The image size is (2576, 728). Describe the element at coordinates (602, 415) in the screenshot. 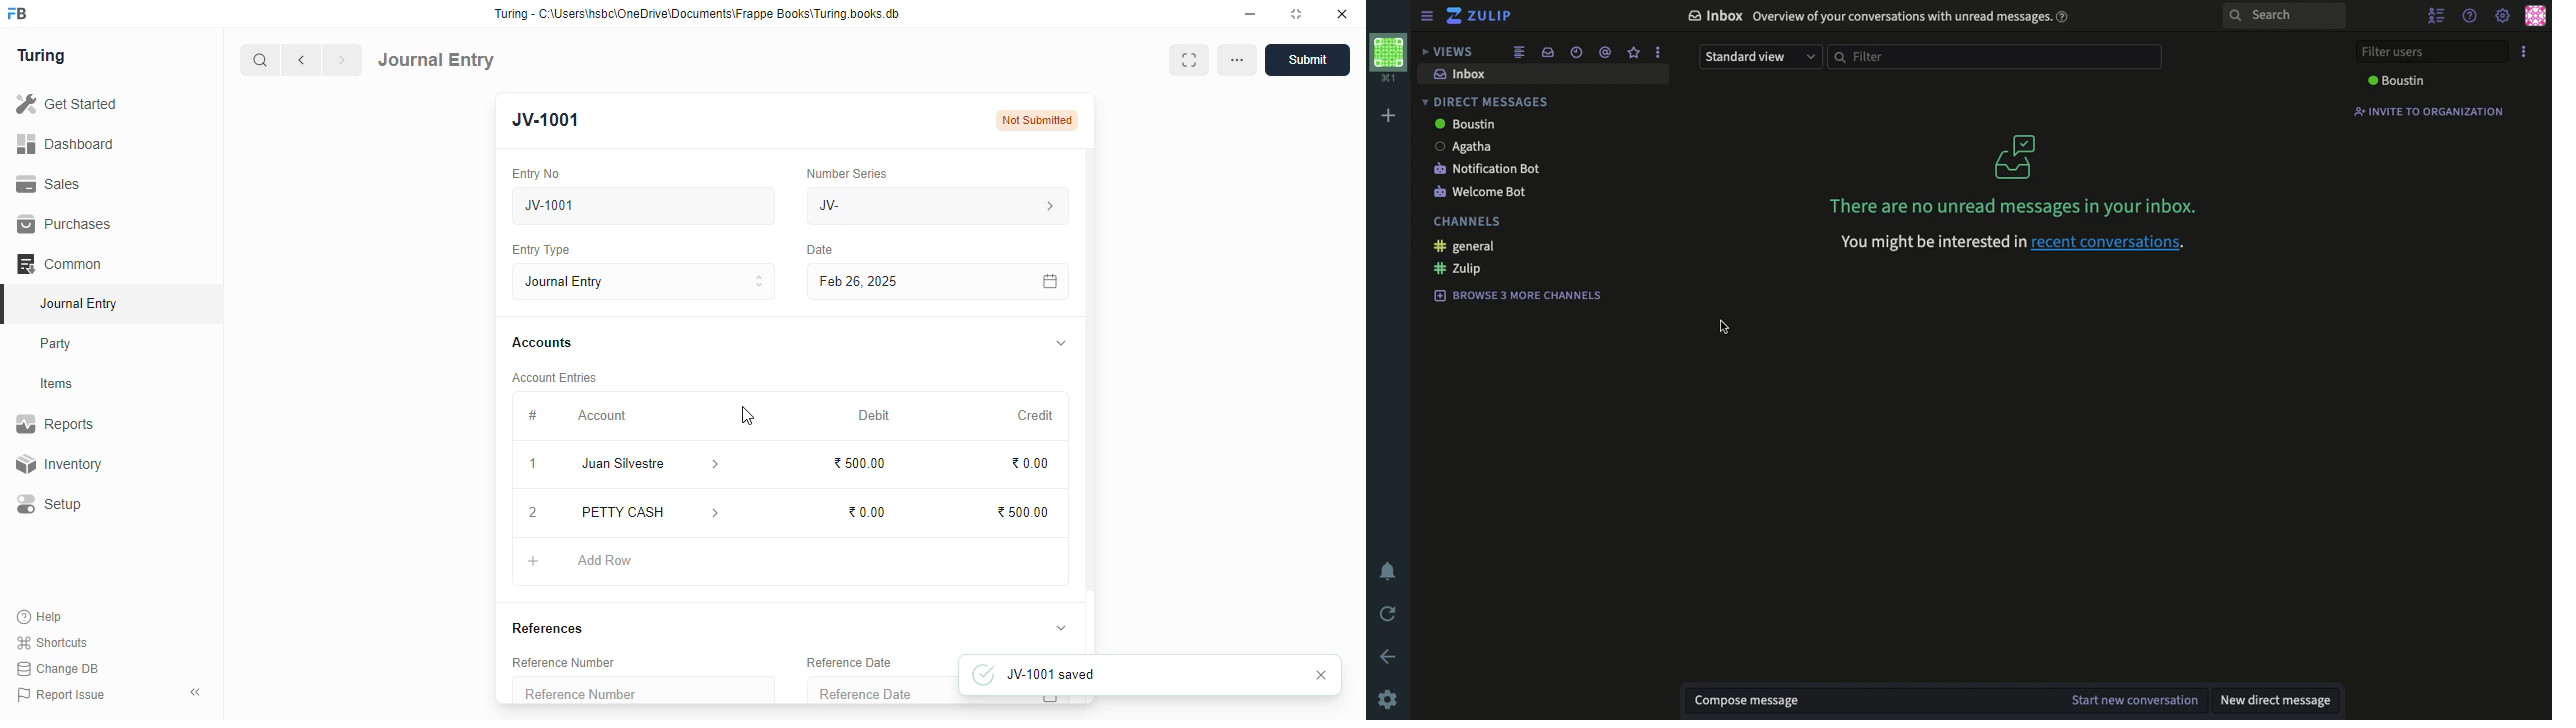

I see `account` at that location.